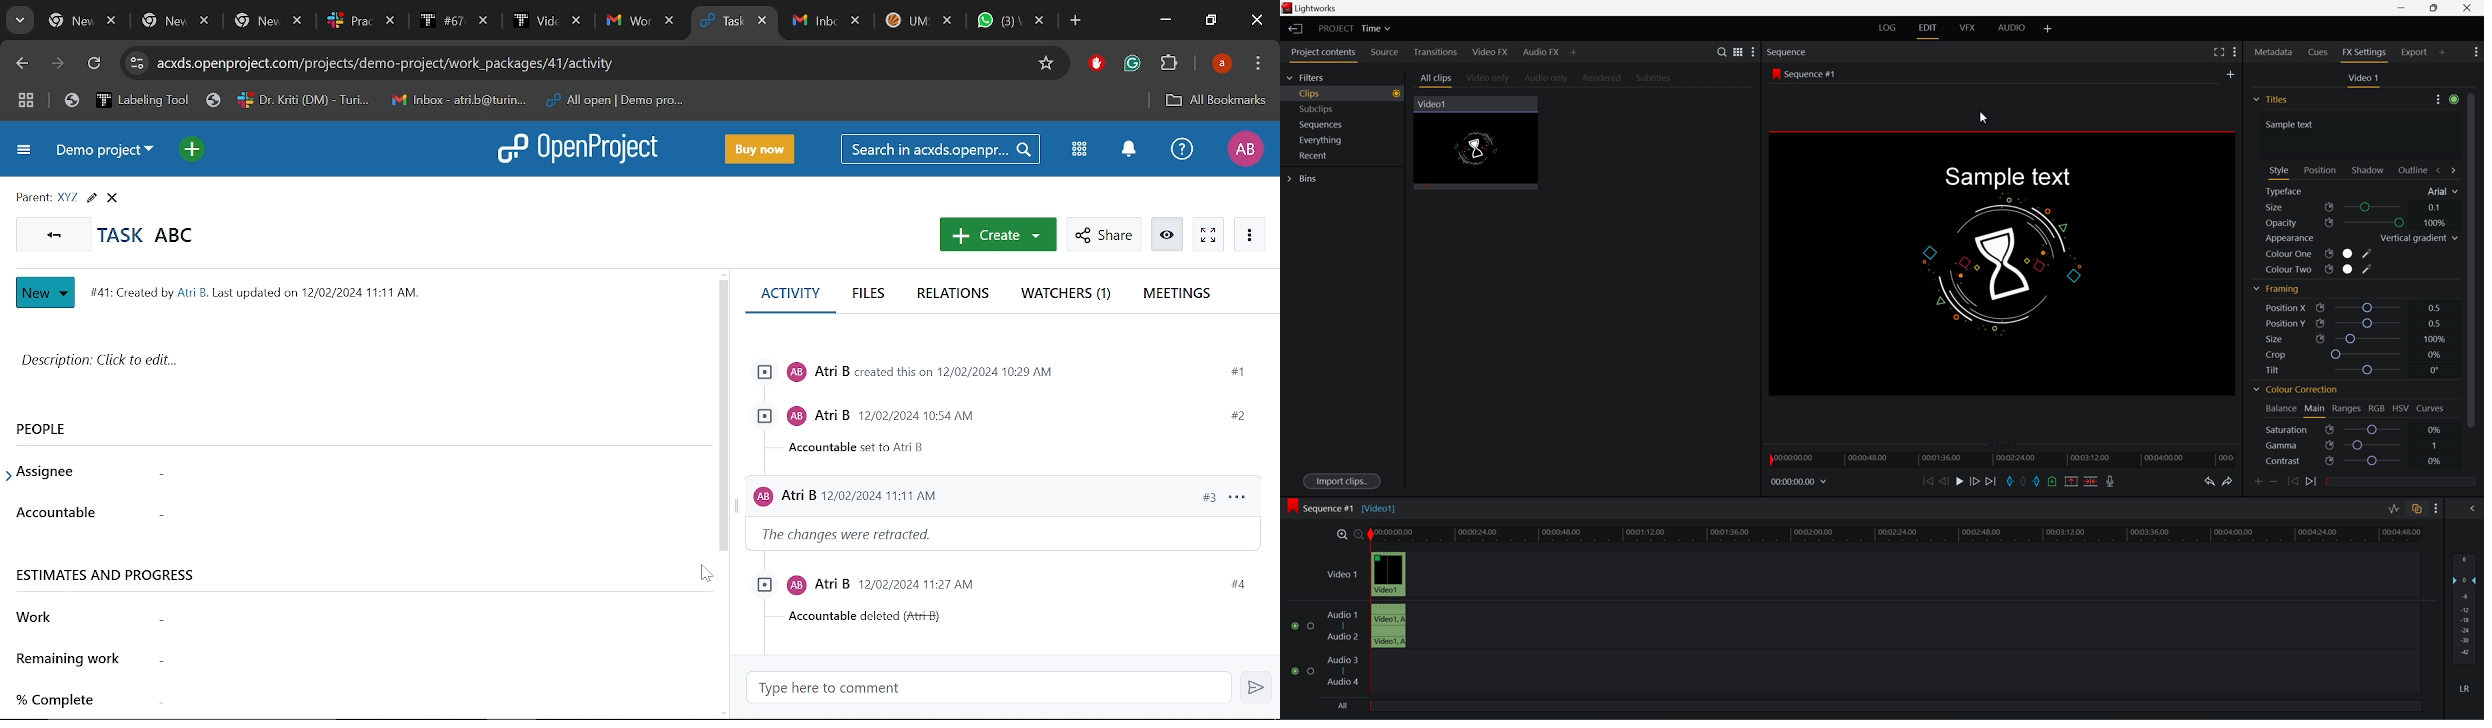 The image size is (2492, 728). Describe the element at coordinates (1575, 54) in the screenshot. I see `More` at that location.